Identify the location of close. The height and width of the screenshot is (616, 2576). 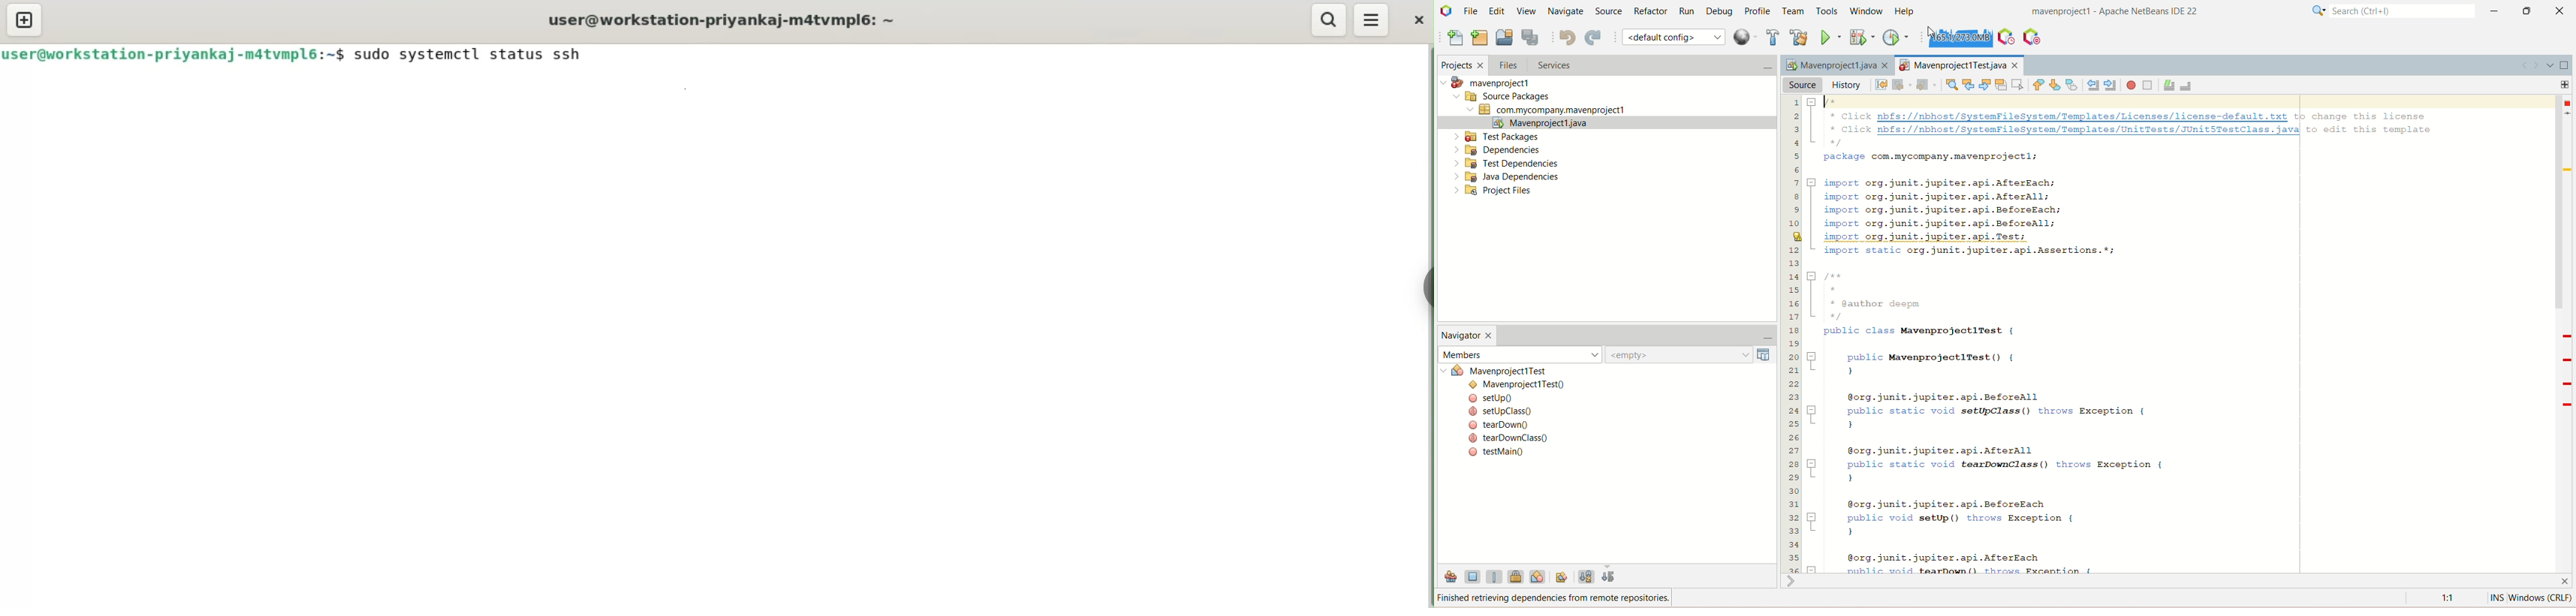
(2565, 11).